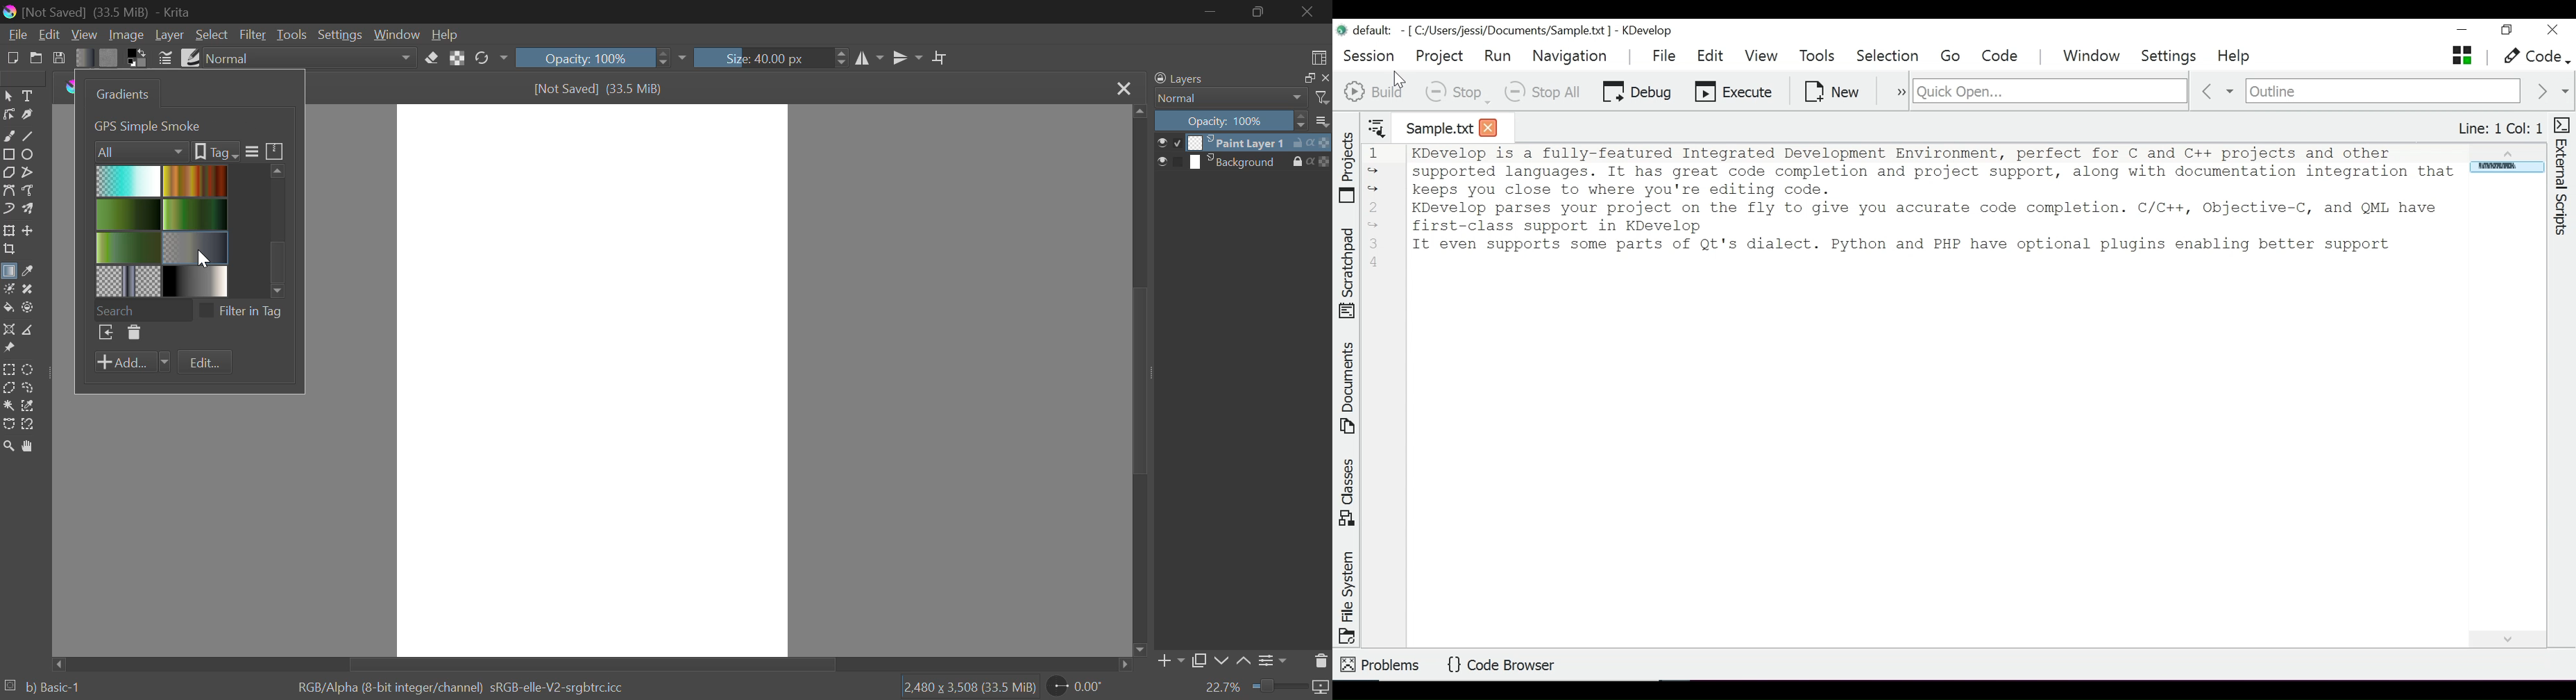  What do you see at coordinates (10, 370) in the screenshot?
I see `Rectangular Selection` at bounding box center [10, 370].